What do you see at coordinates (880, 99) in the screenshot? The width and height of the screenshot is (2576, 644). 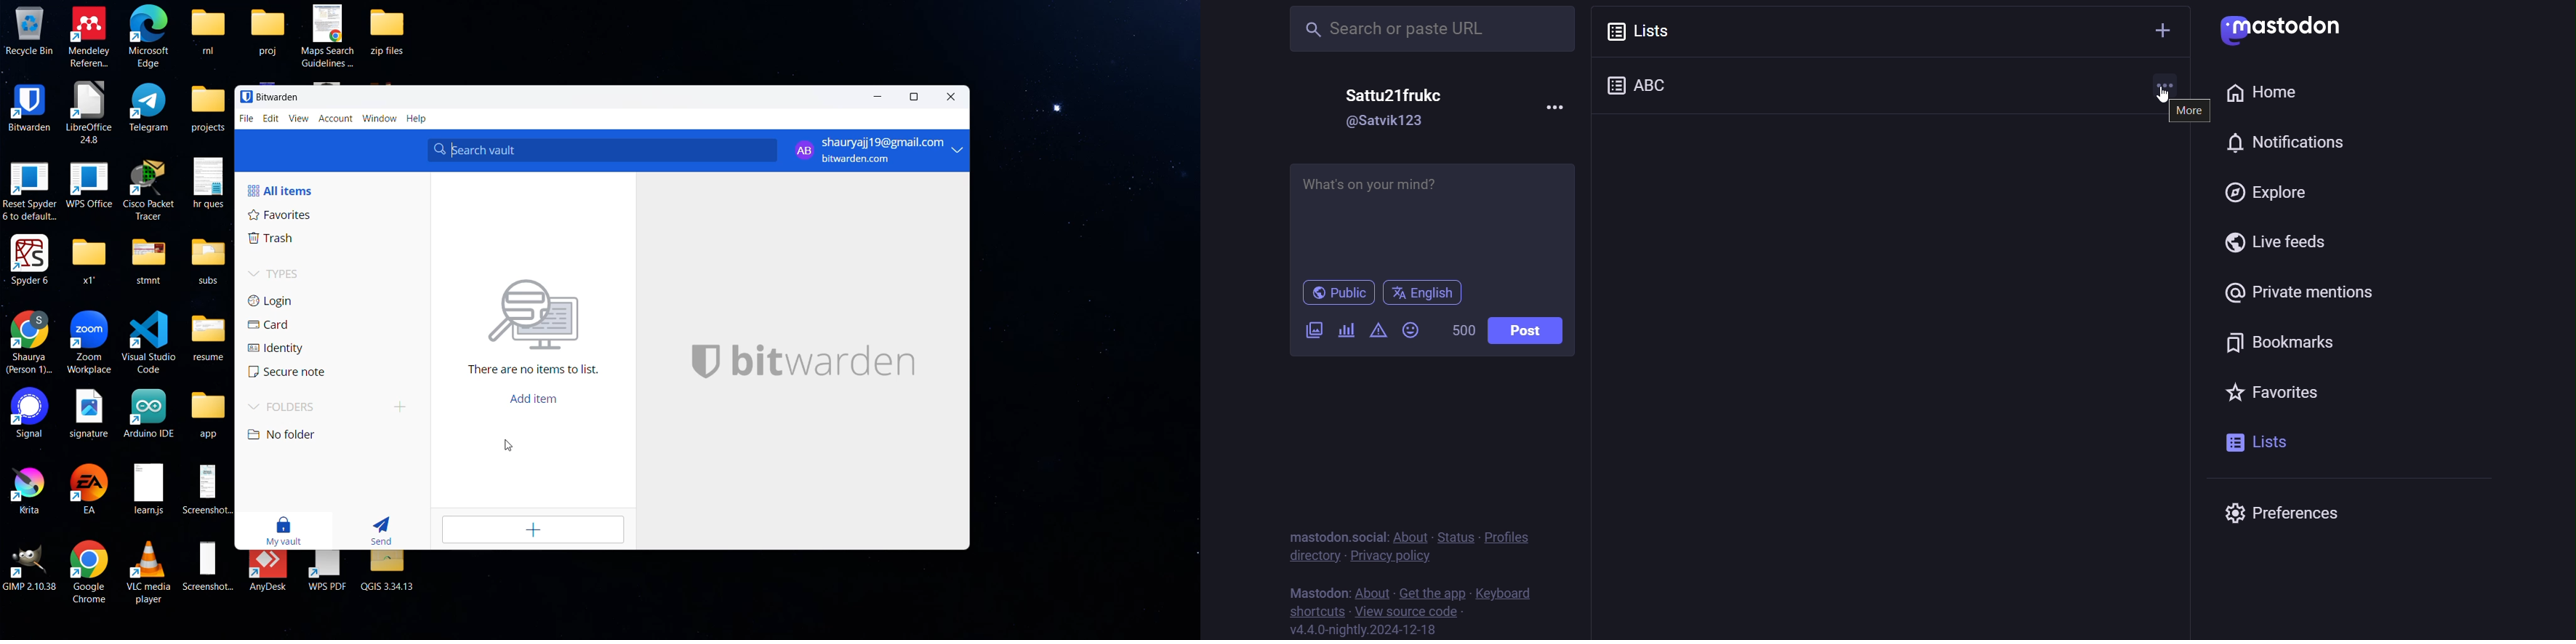 I see `minimize` at bounding box center [880, 99].